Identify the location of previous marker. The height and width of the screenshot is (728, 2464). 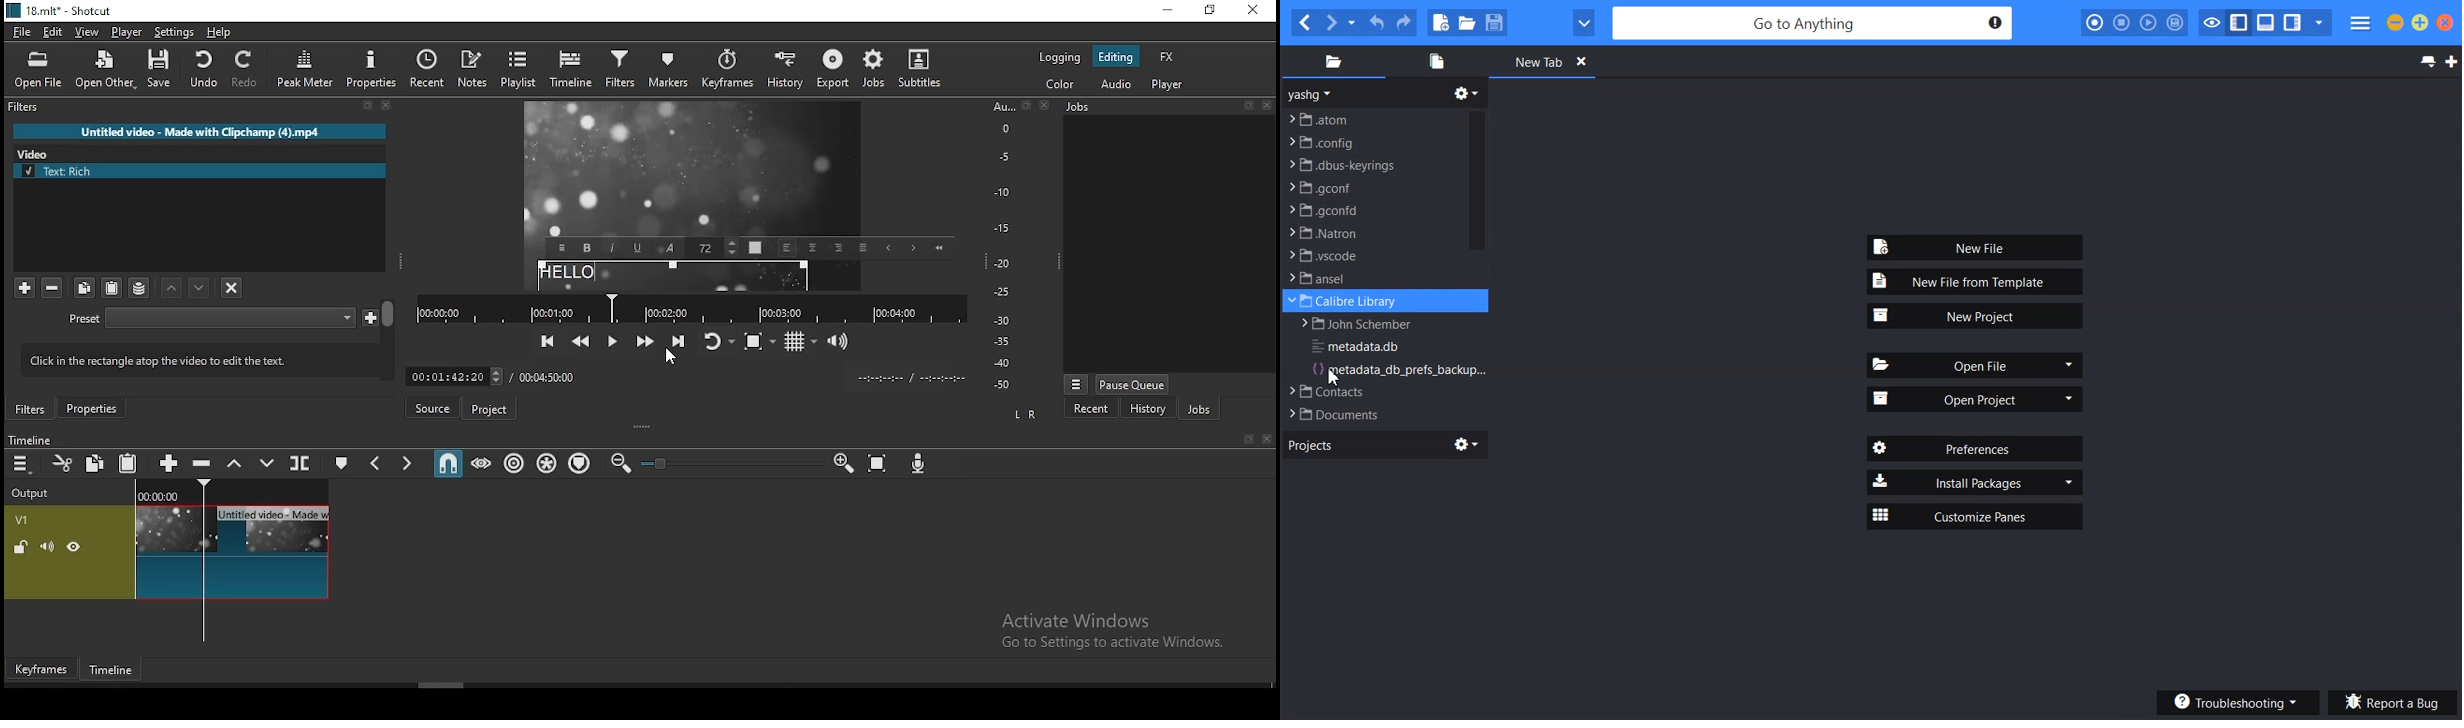
(378, 461).